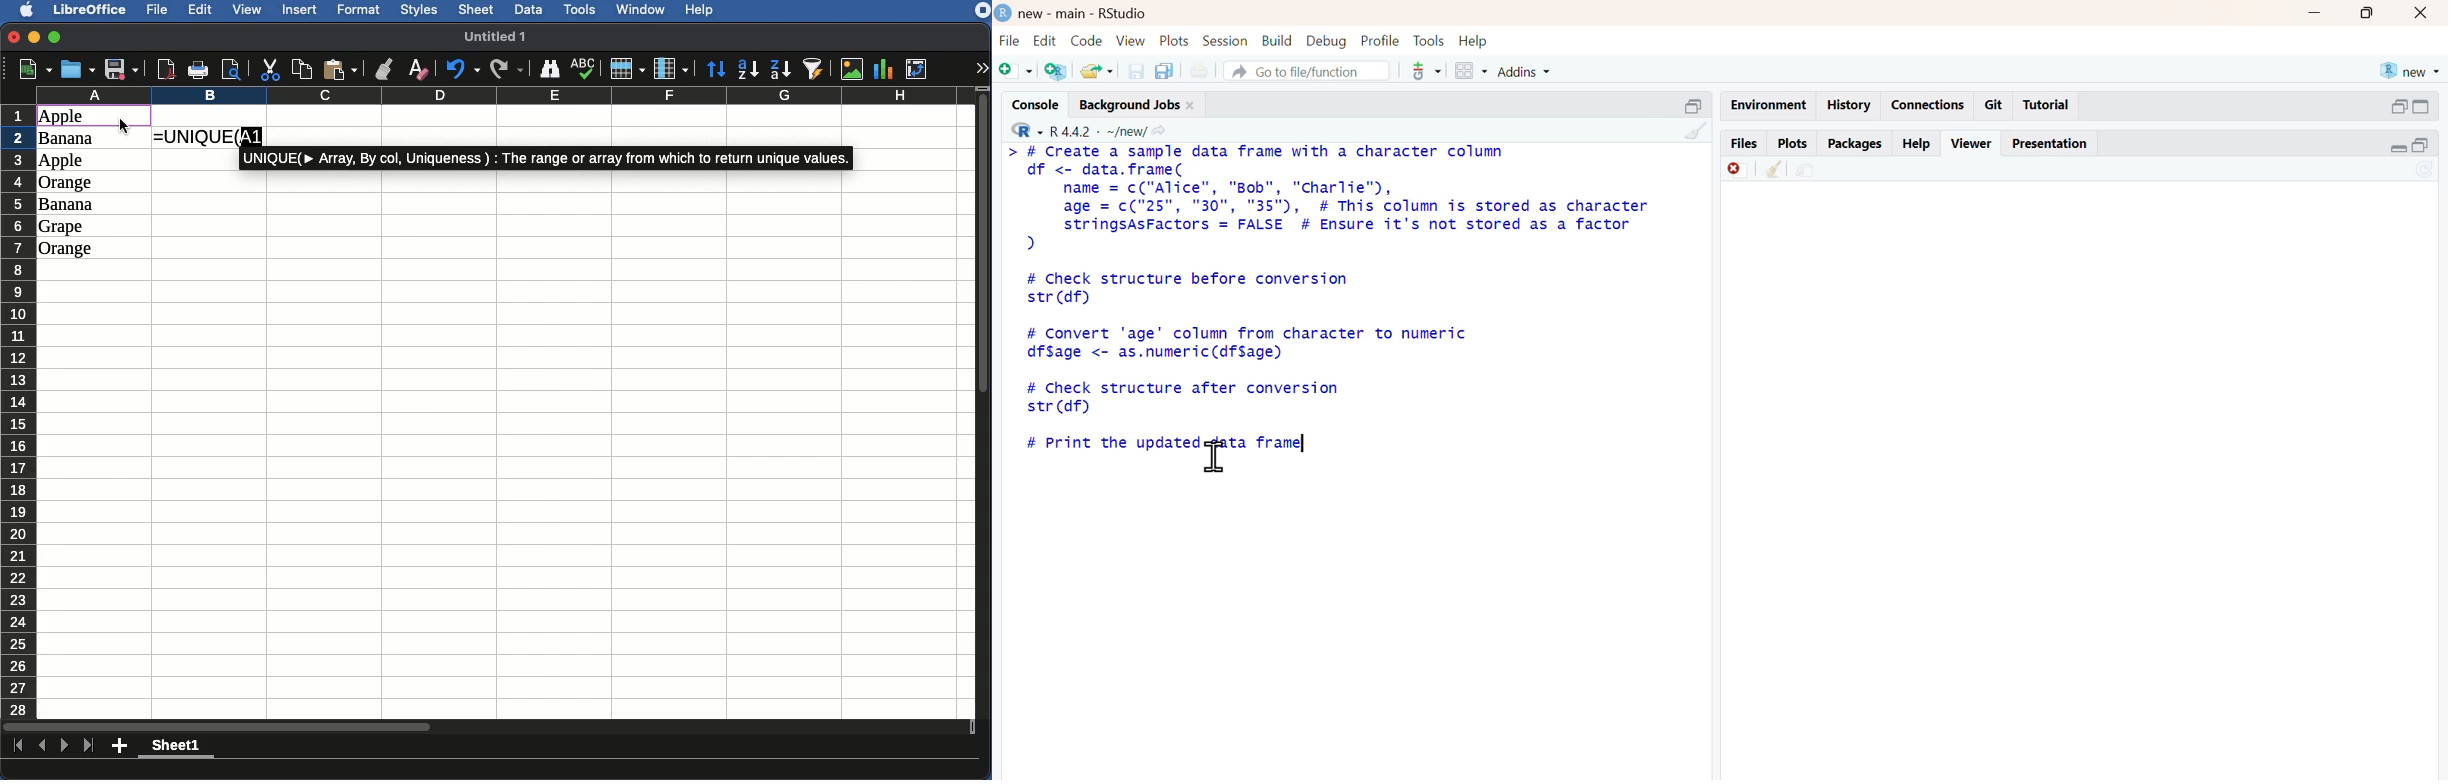 Image resolution: width=2464 pixels, height=784 pixels. Describe the element at coordinates (1974, 143) in the screenshot. I see `viewer` at that location.